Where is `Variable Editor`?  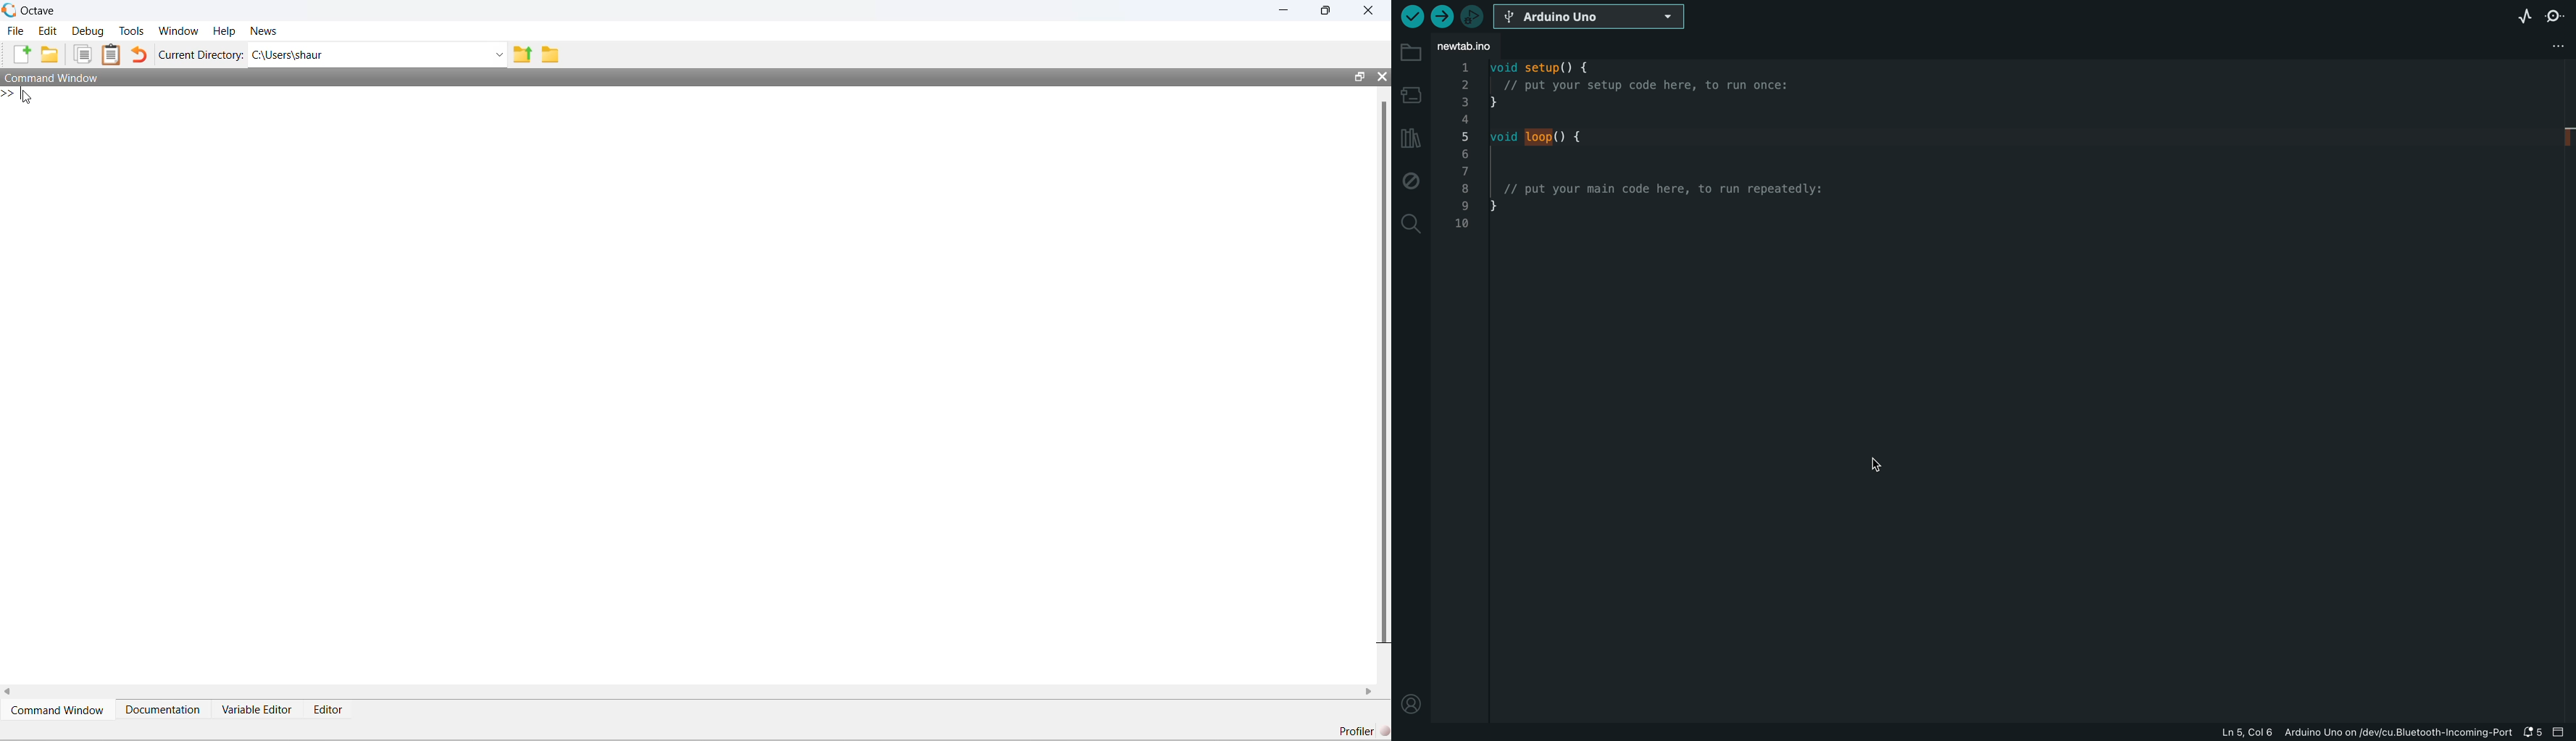 Variable Editor is located at coordinates (257, 709).